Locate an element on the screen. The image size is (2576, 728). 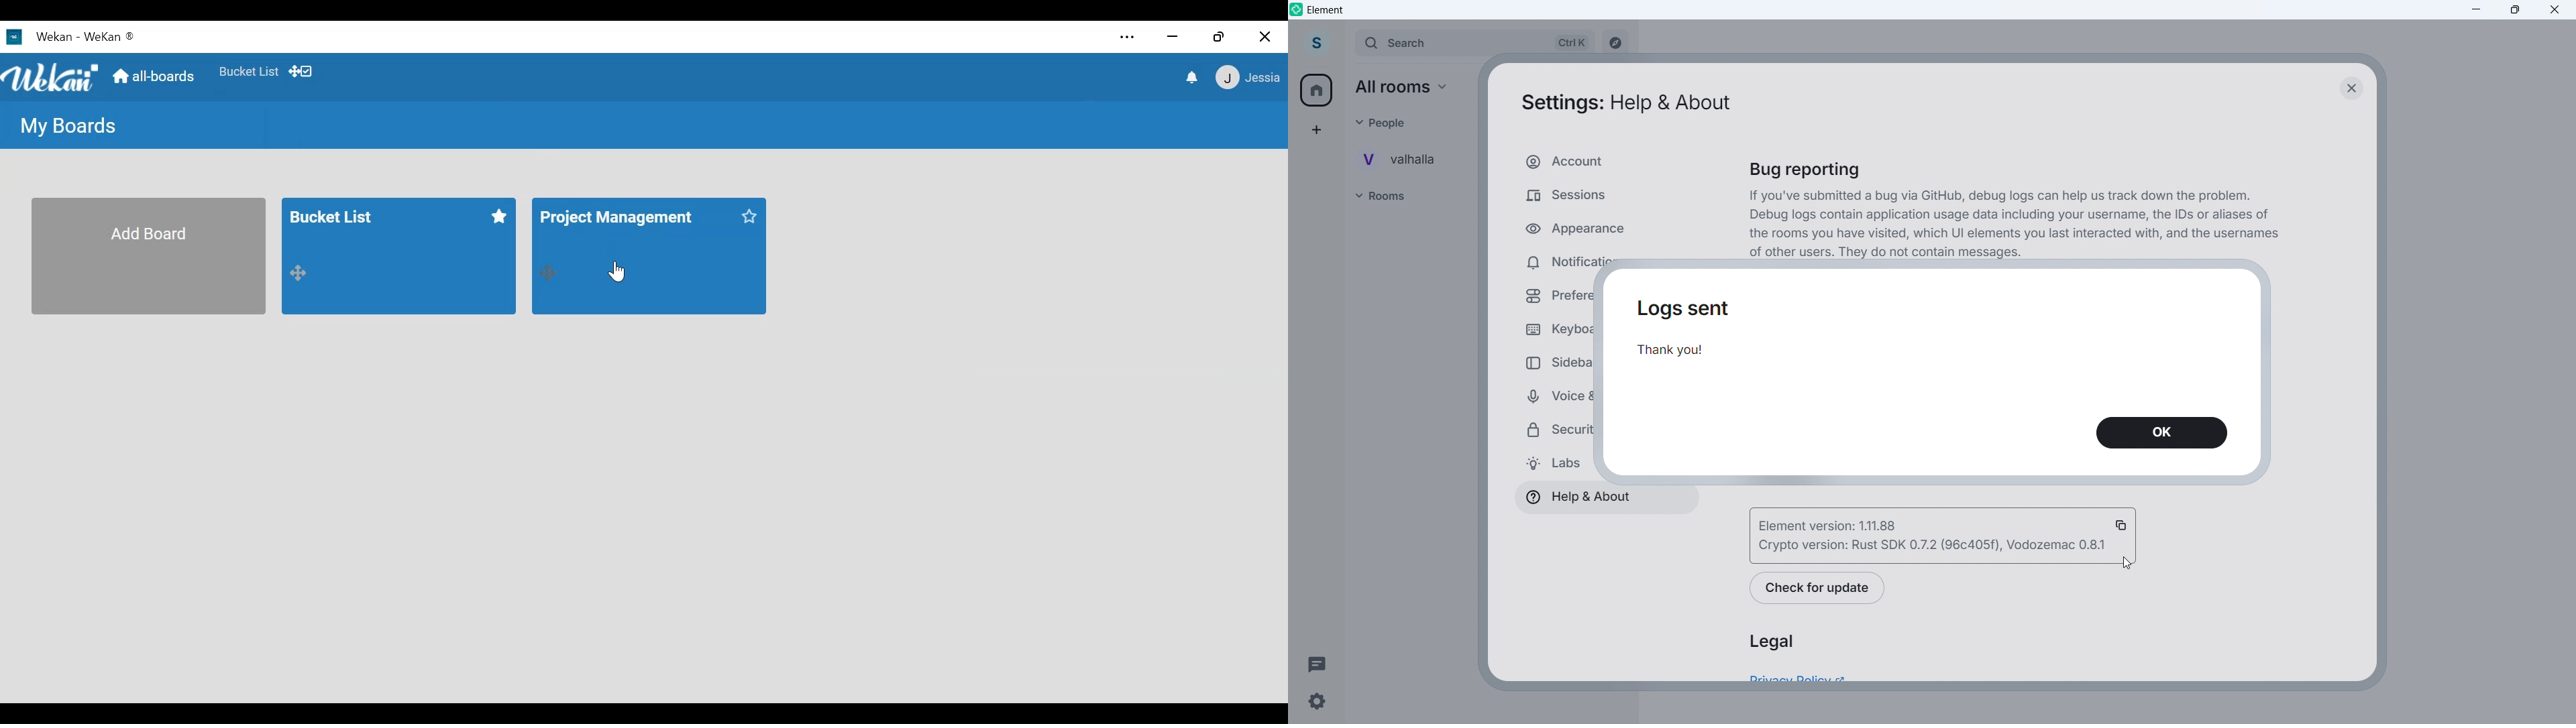
Appearance  is located at coordinates (1594, 225).